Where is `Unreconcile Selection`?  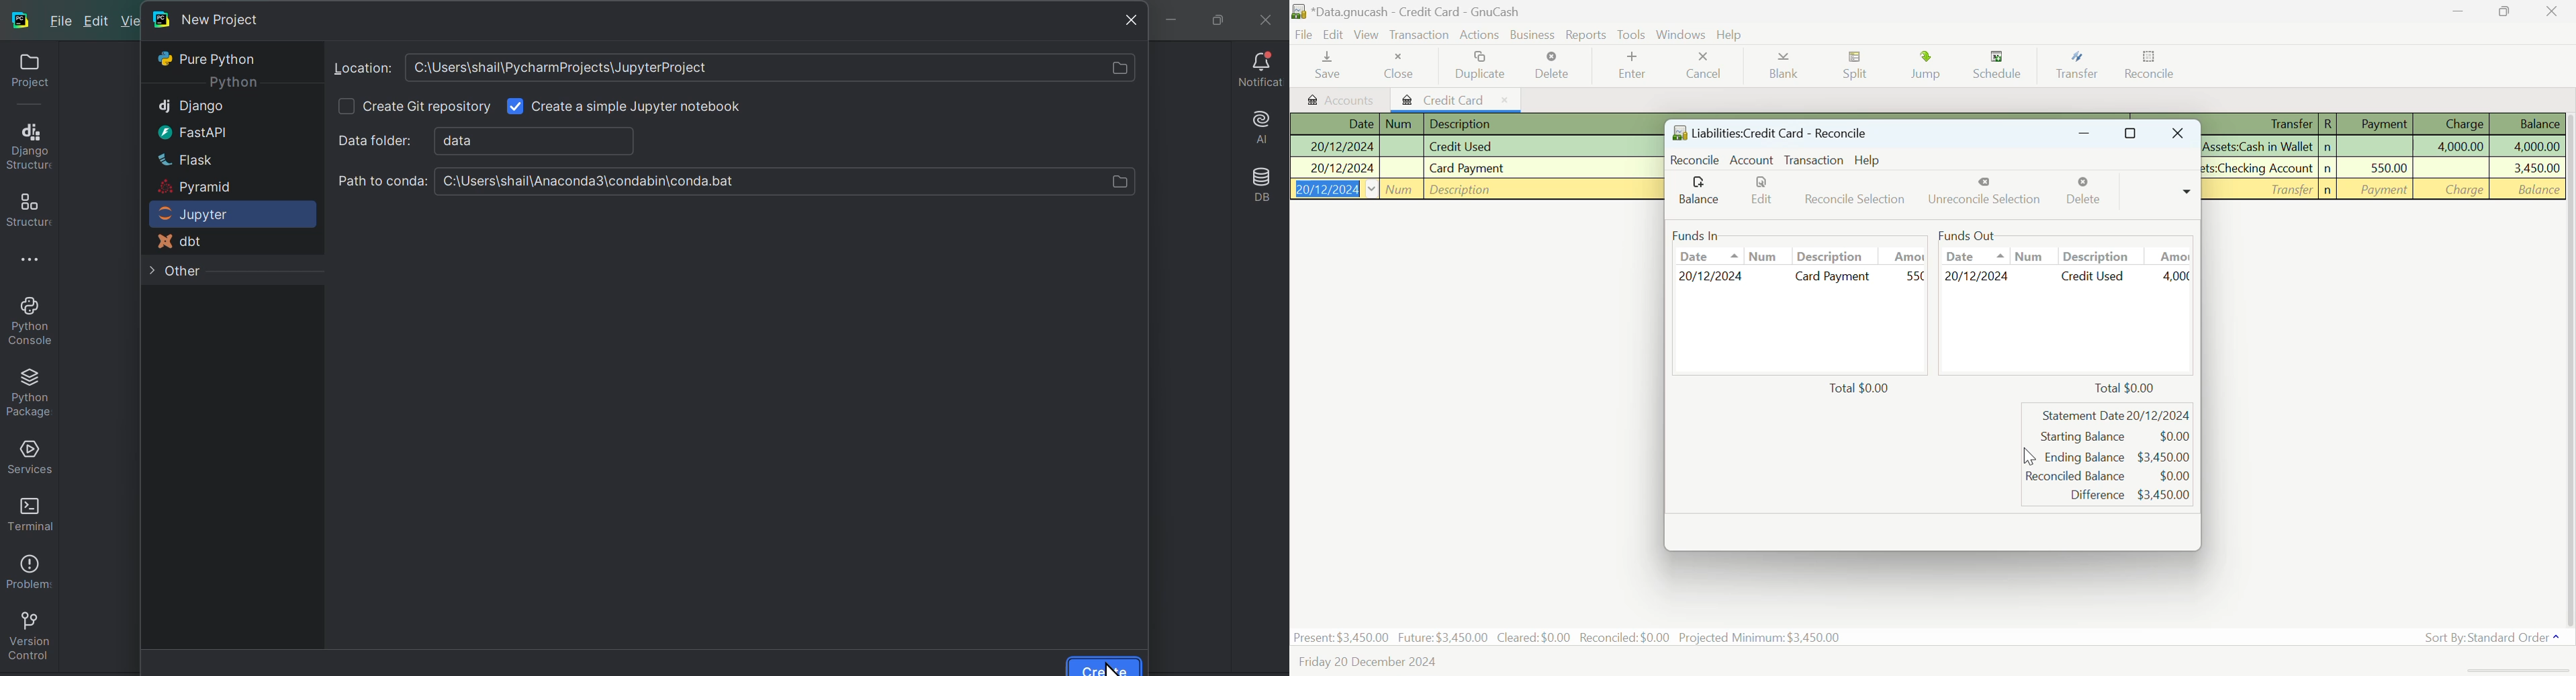
Unreconcile Selection is located at coordinates (1982, 195).